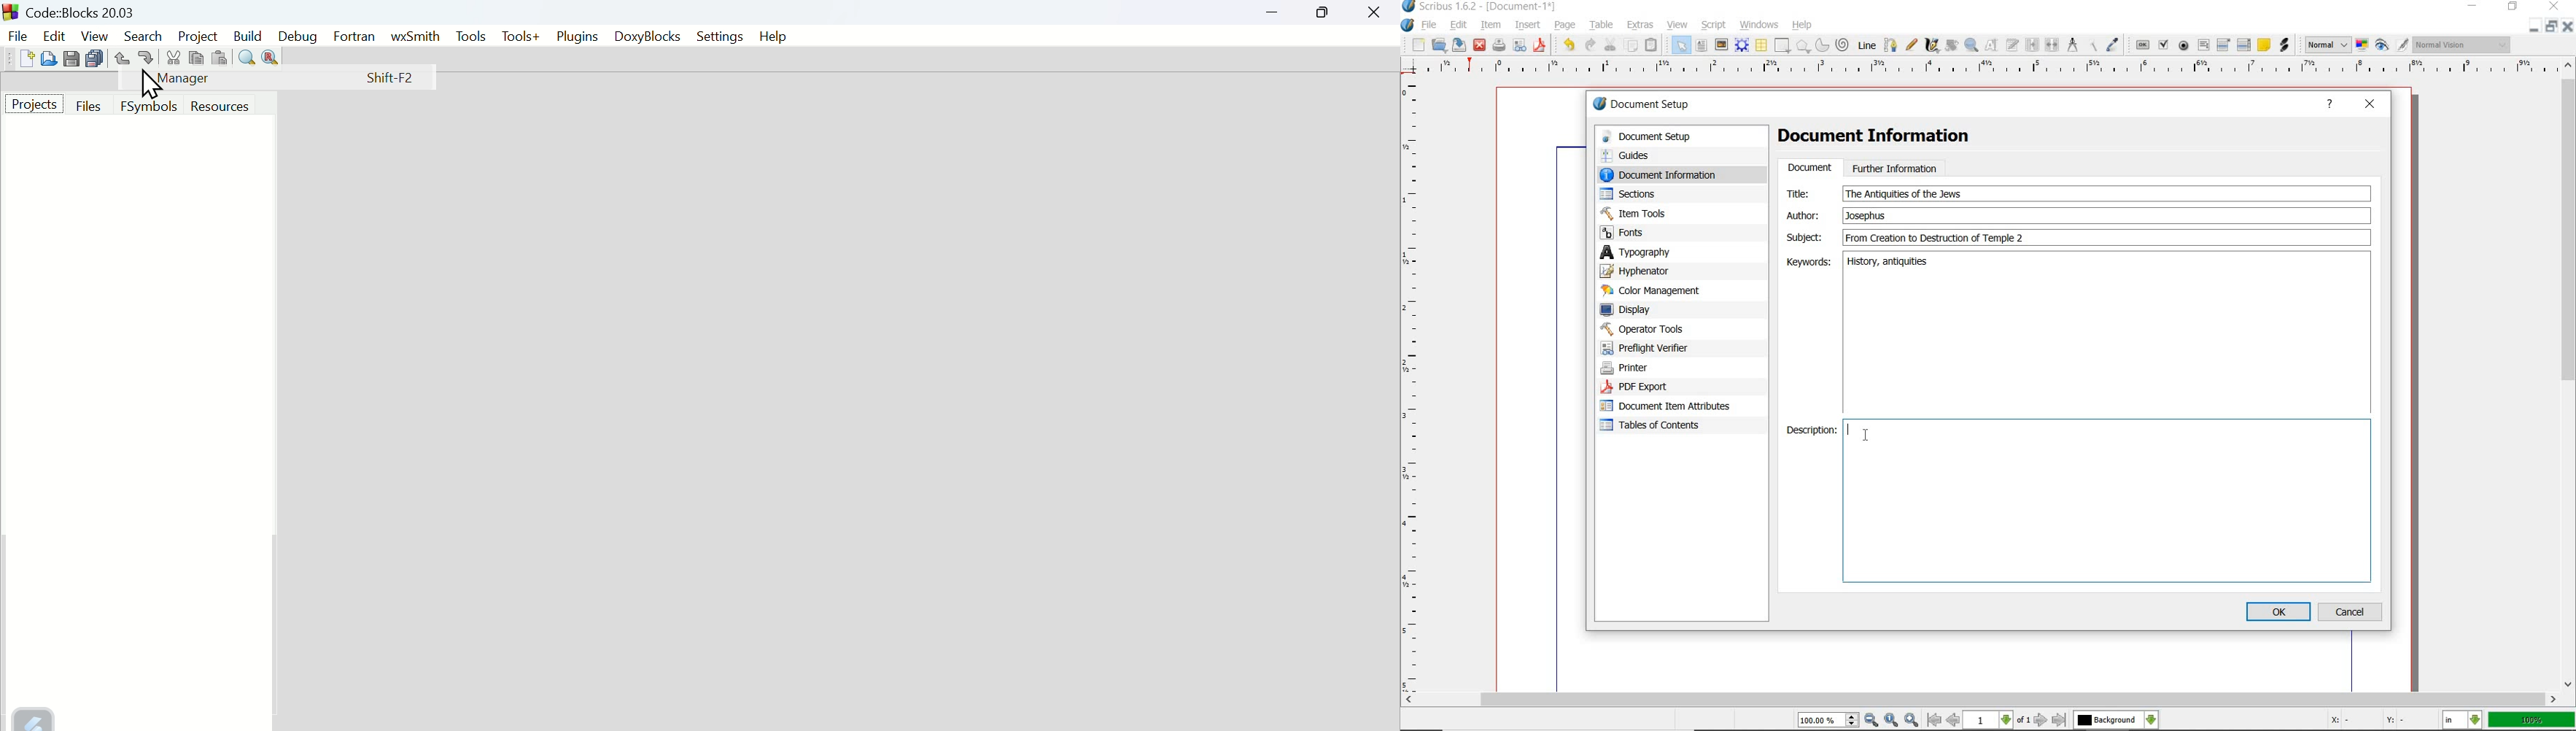 The width and height of the screenshot is (2576, 756). What do you see at coordinates (1499, 46) in the screenshot?
I see `print` at bounding box center [1499, 46].